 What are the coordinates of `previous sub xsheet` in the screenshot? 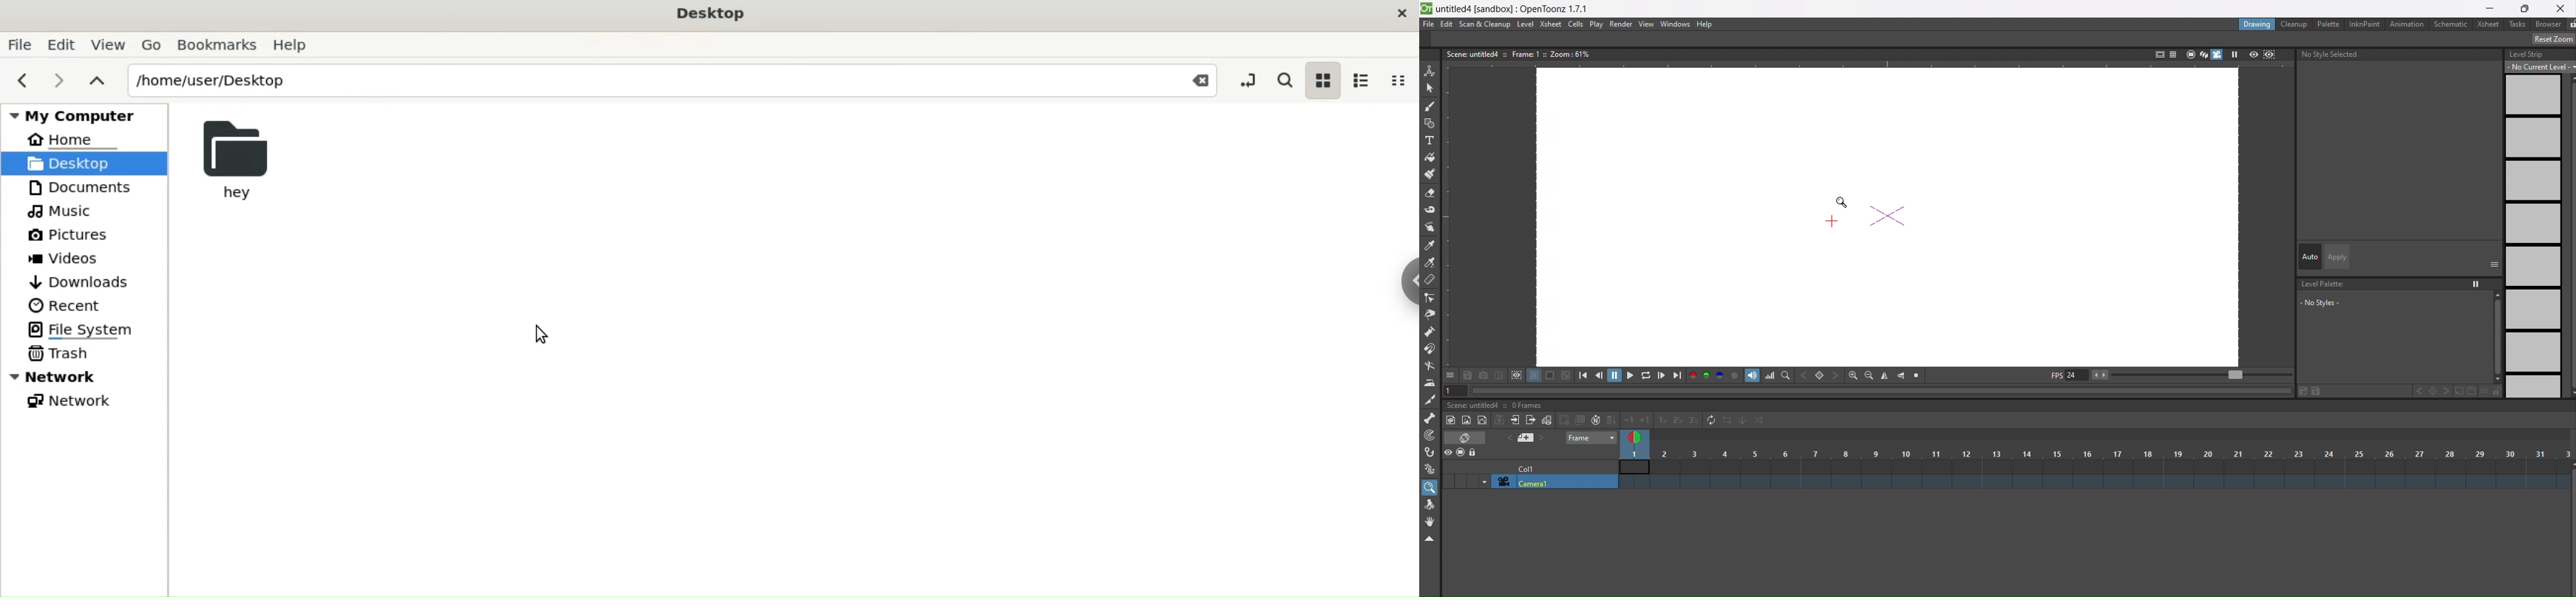 It's located at (1516, 421).